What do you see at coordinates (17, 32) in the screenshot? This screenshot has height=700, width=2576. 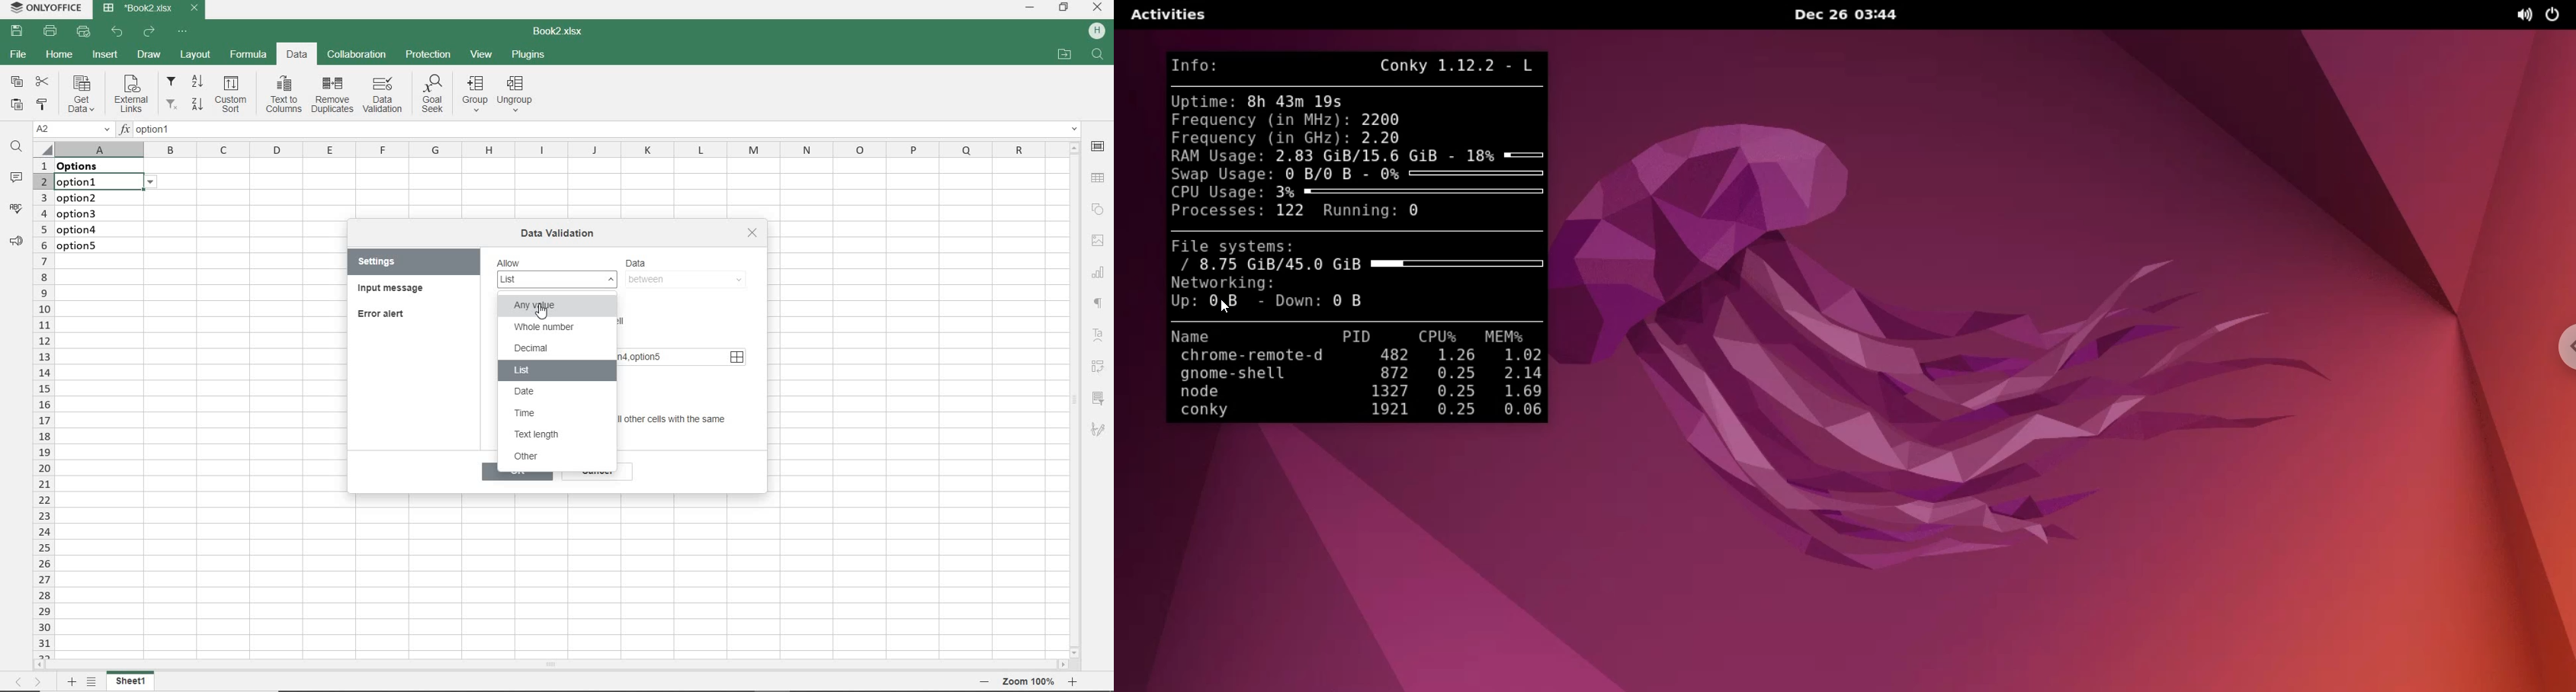 I see `SAVE` at bounding box center [17, 32].